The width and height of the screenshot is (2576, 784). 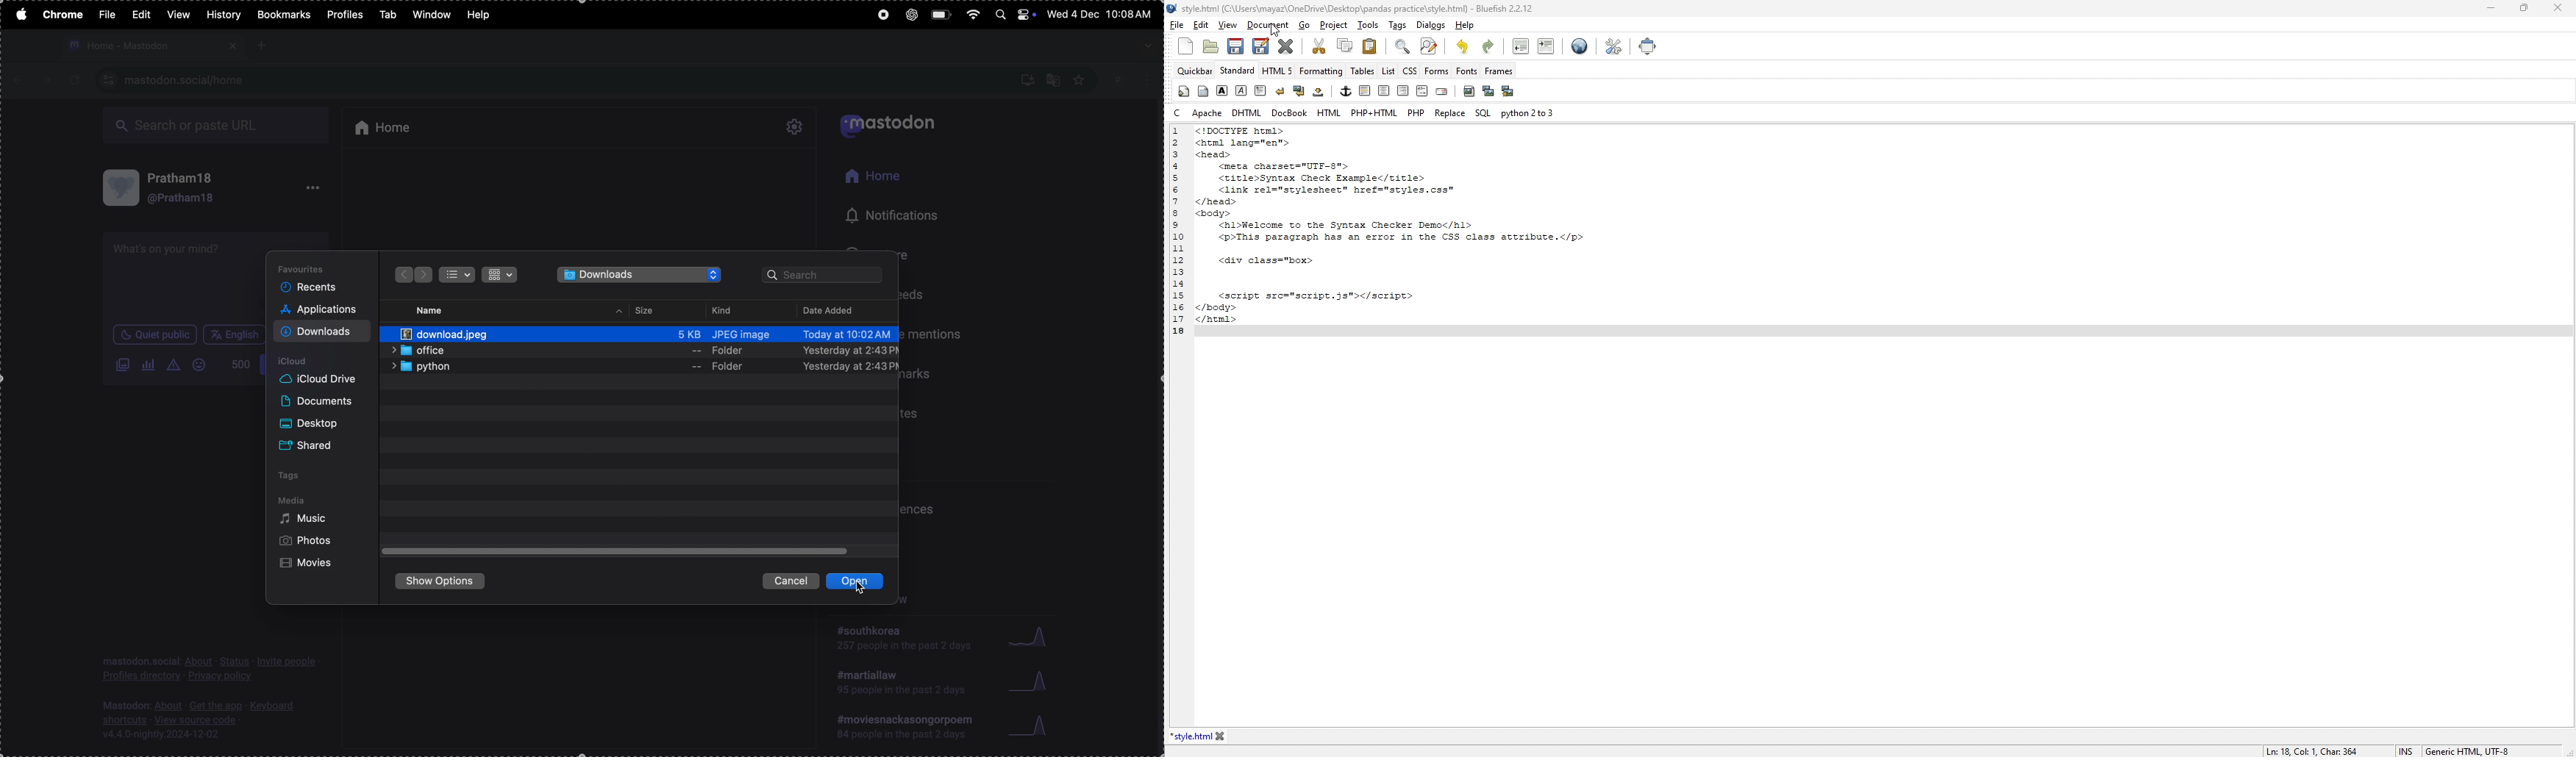 I want to click on paste, so click(x=1369, y=46).